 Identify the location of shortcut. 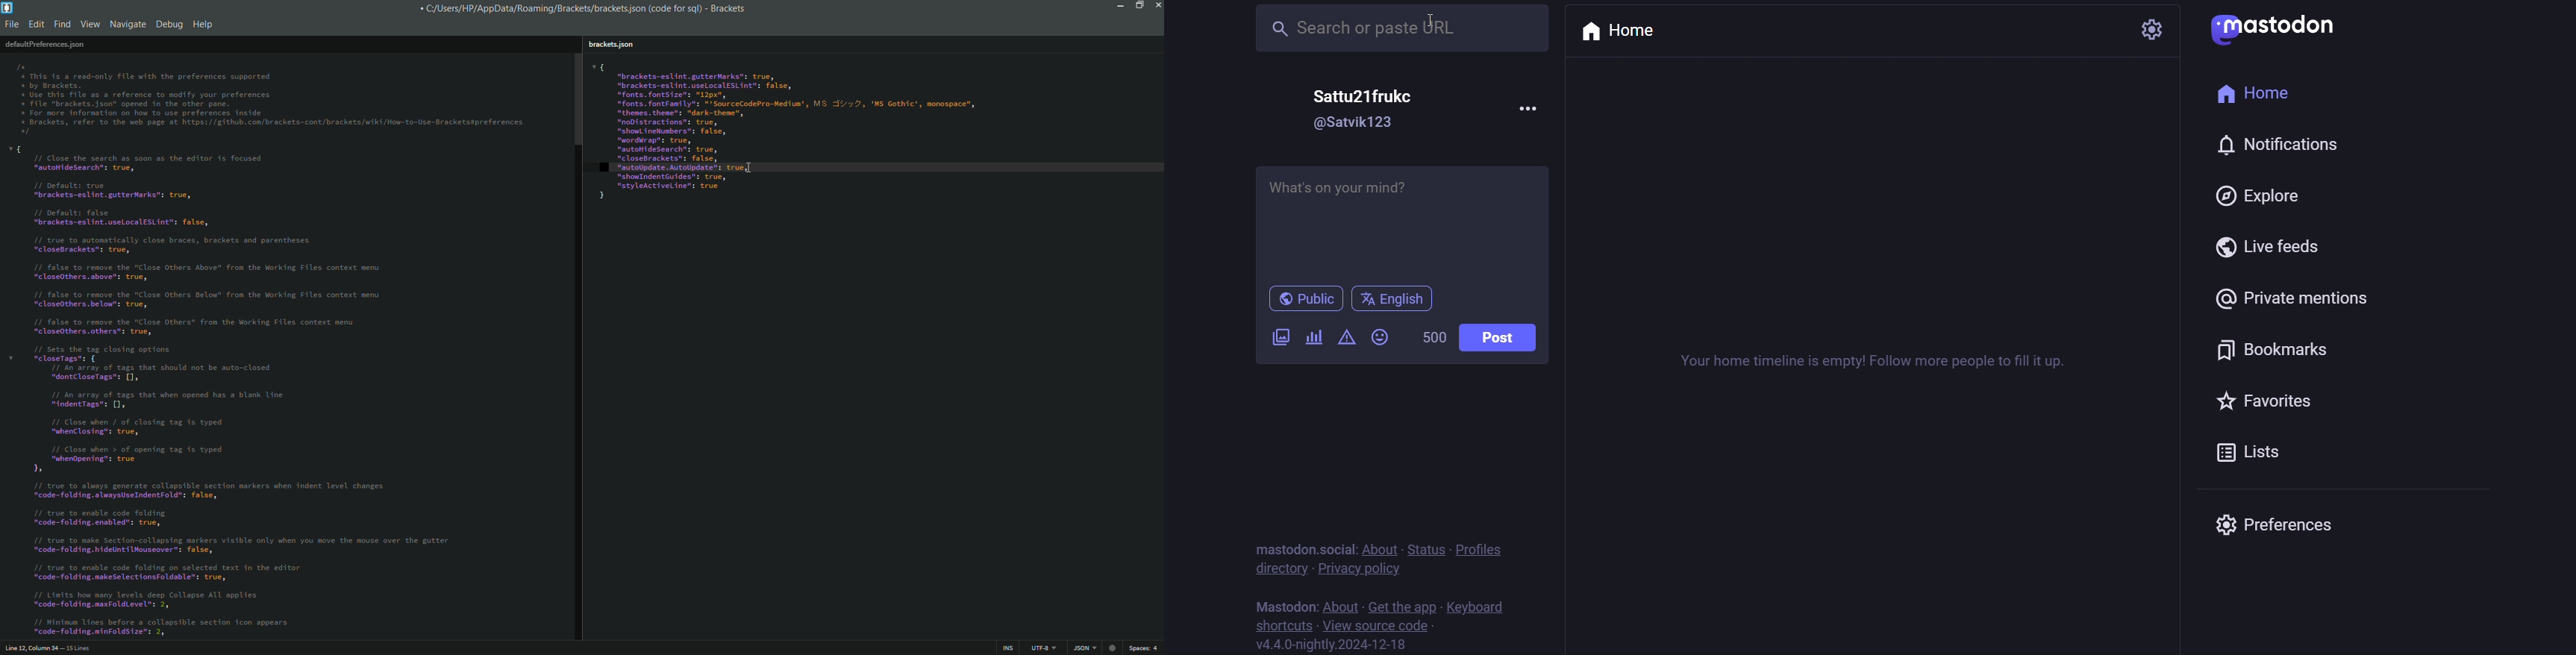
(1284, 626).